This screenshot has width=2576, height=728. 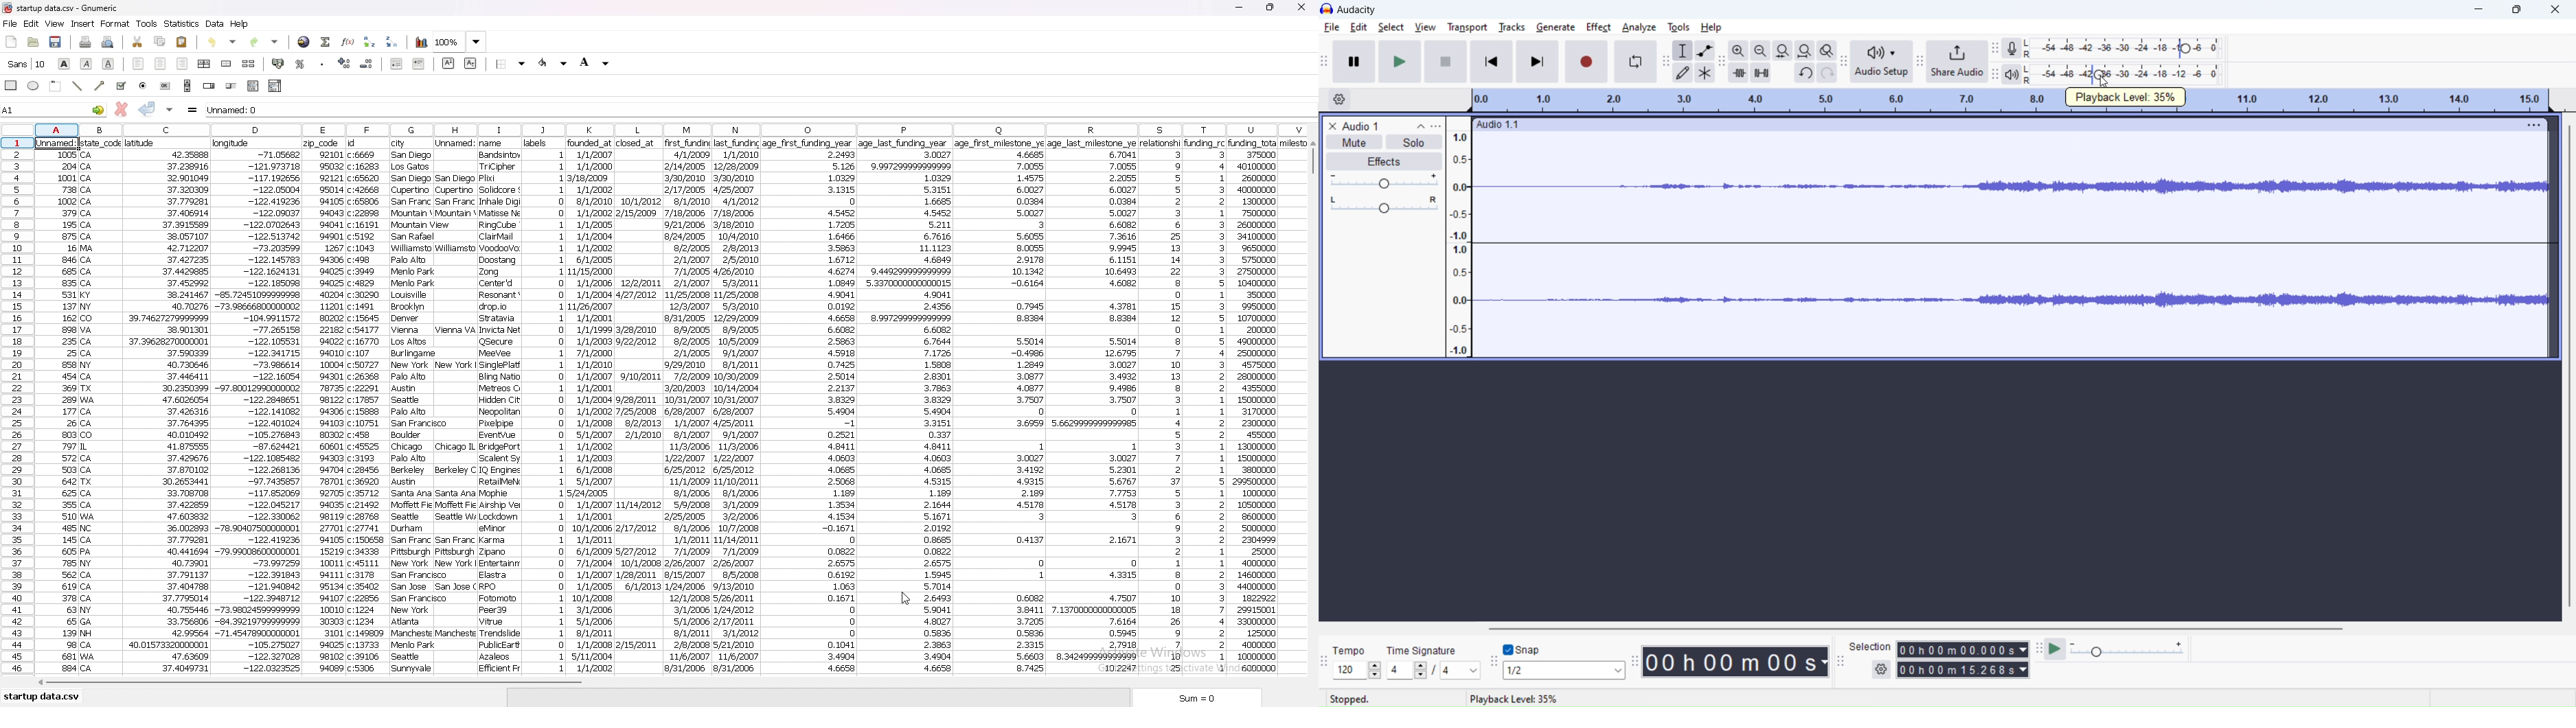 What do you see at coordinates (209, 86) in the screenshot?
I see `spin button` at bounding box center [209, 86].